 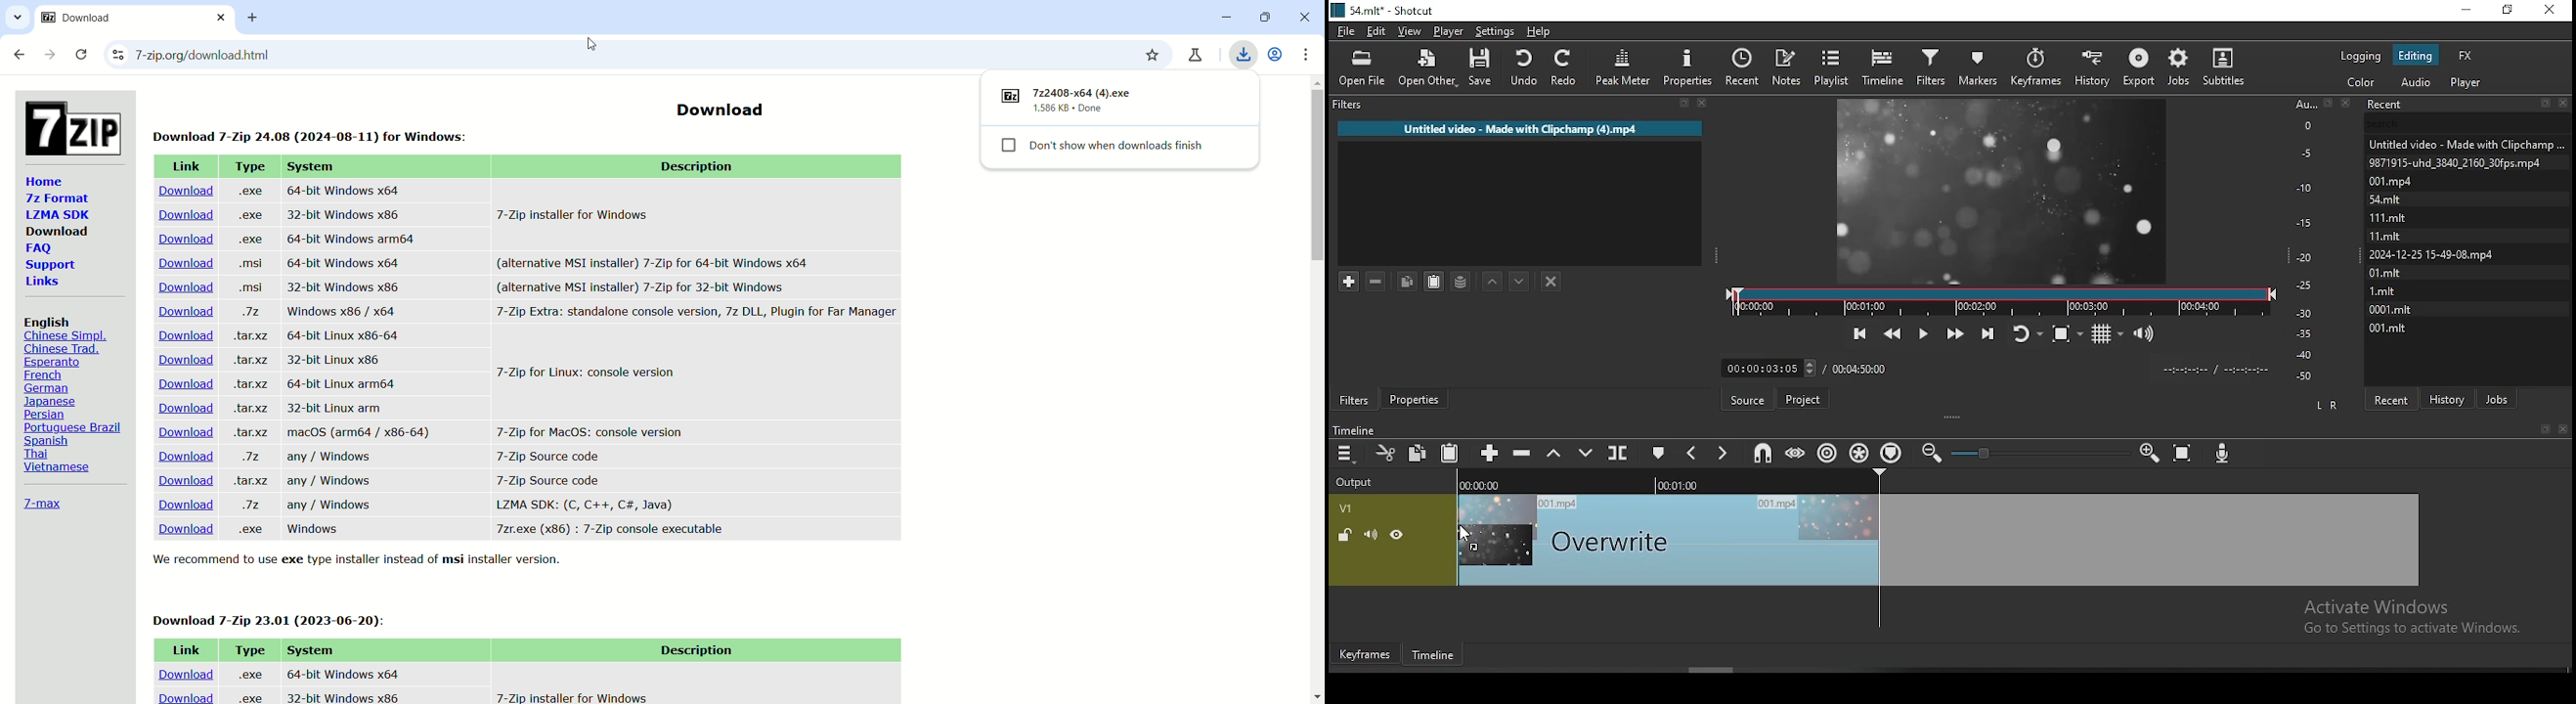 I want to click on Output, so click(x=1357, y=483).